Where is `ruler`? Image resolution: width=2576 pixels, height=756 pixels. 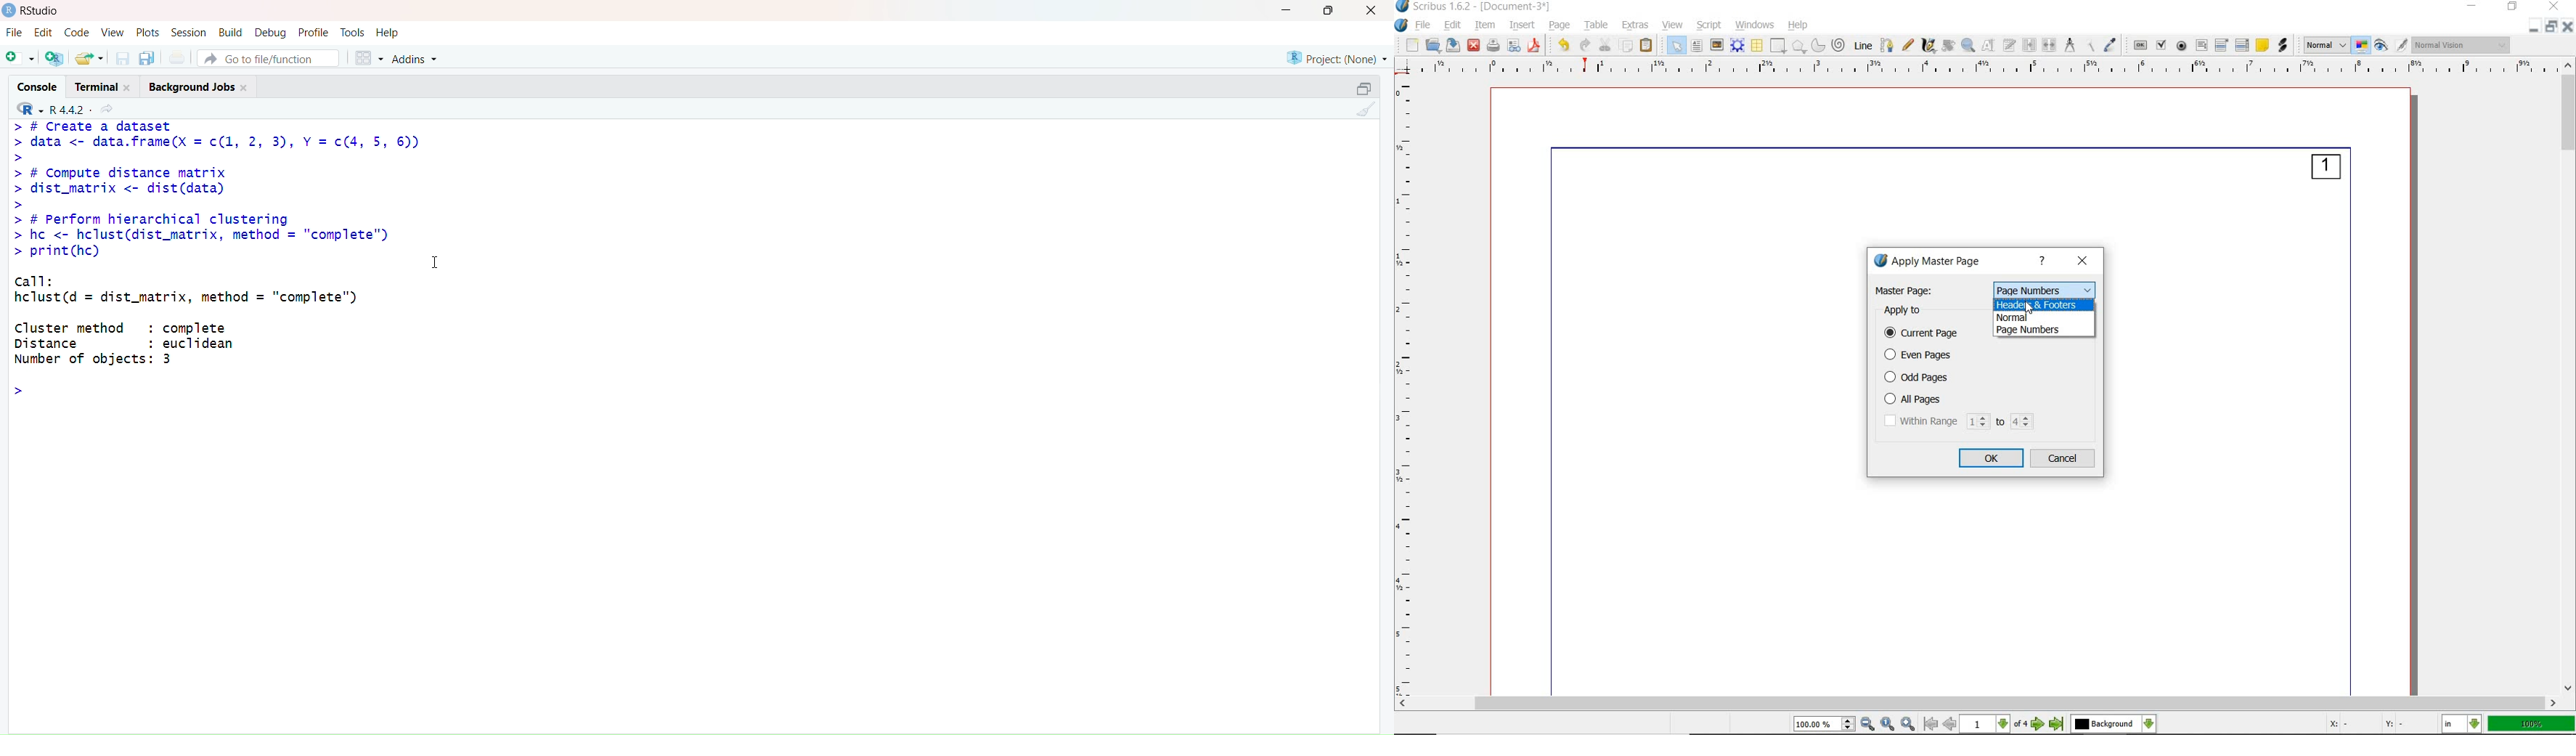 ruler is located at coordinates (1411, 387).